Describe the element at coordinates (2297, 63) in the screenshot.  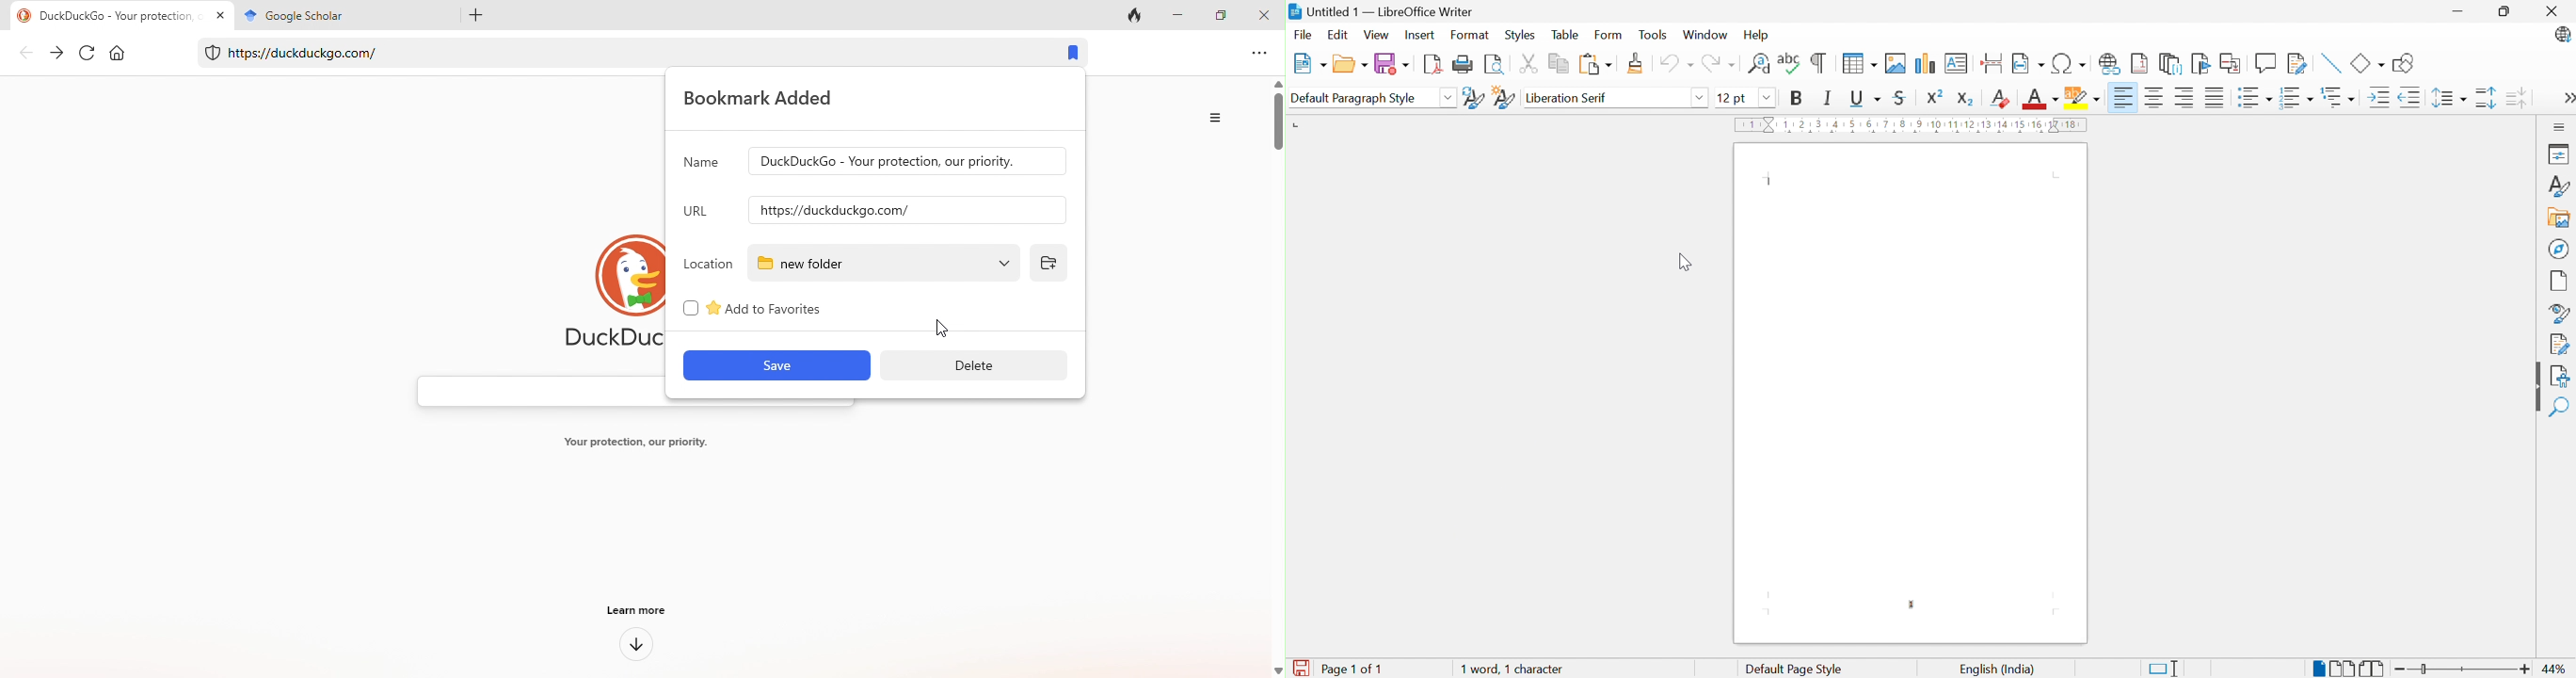
I see `Show track changes functions` at that location.